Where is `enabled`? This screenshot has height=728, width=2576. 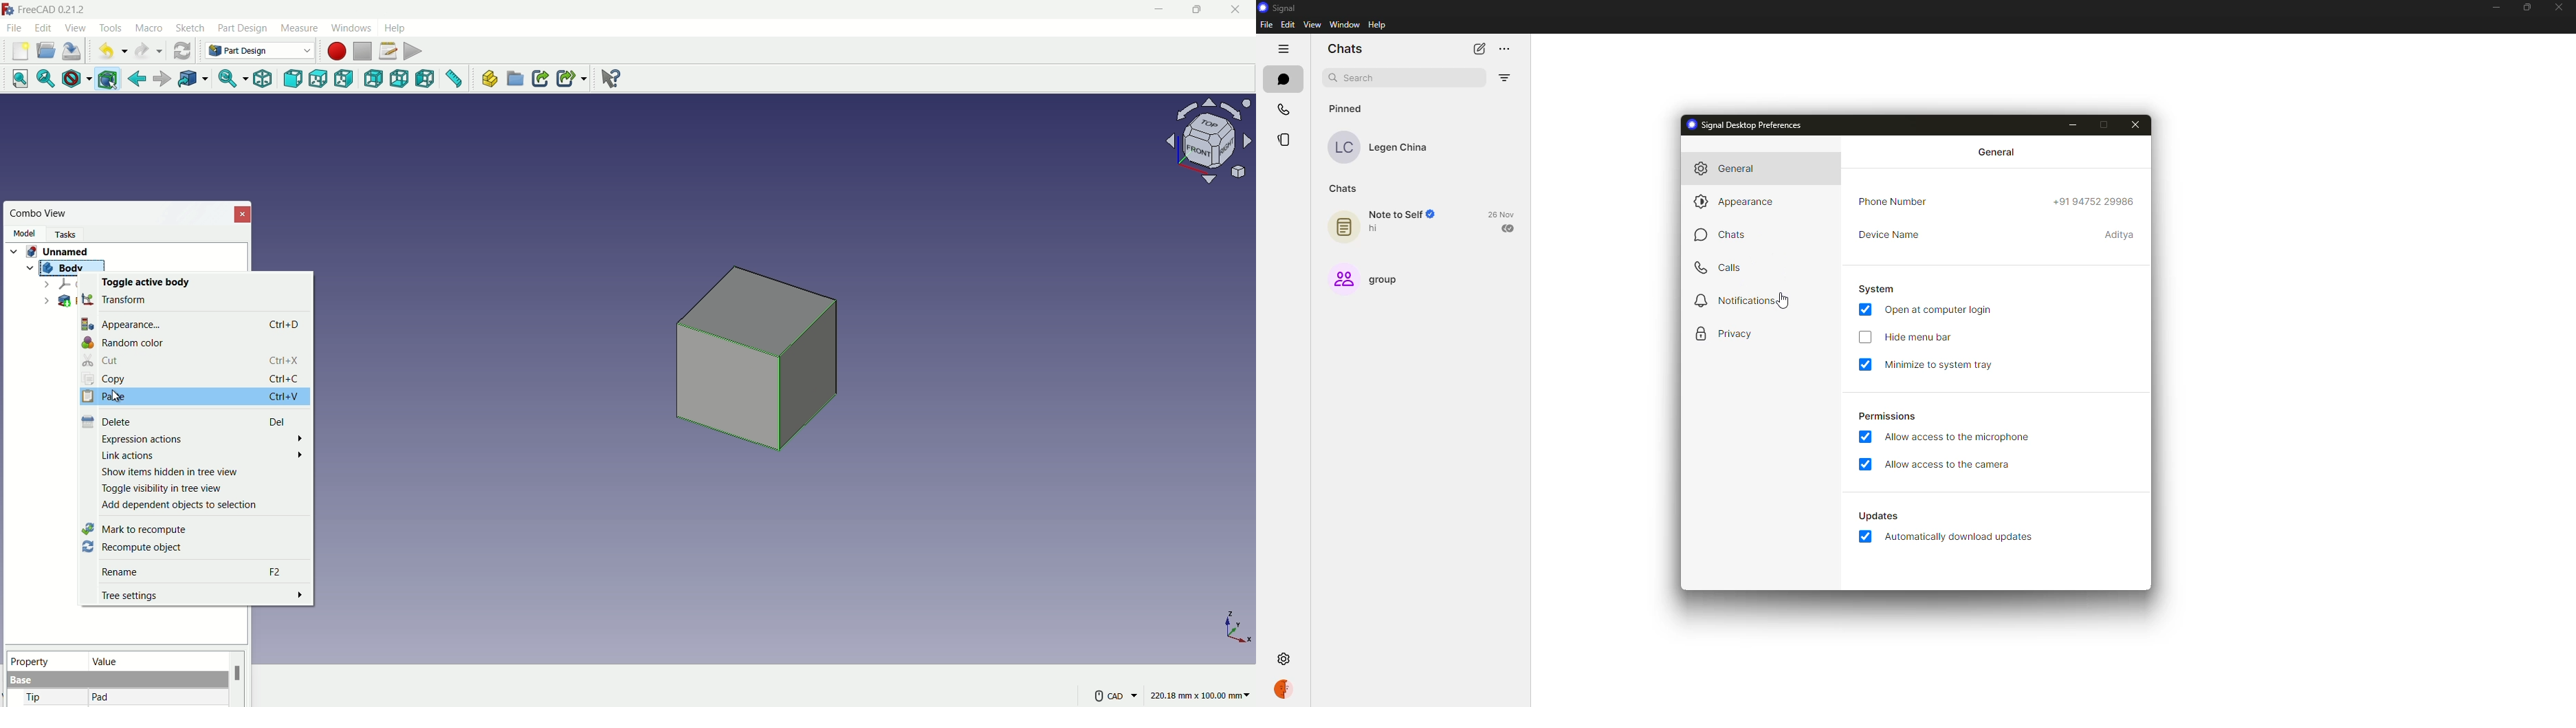
enabled is located at coordinates (1864, 311).